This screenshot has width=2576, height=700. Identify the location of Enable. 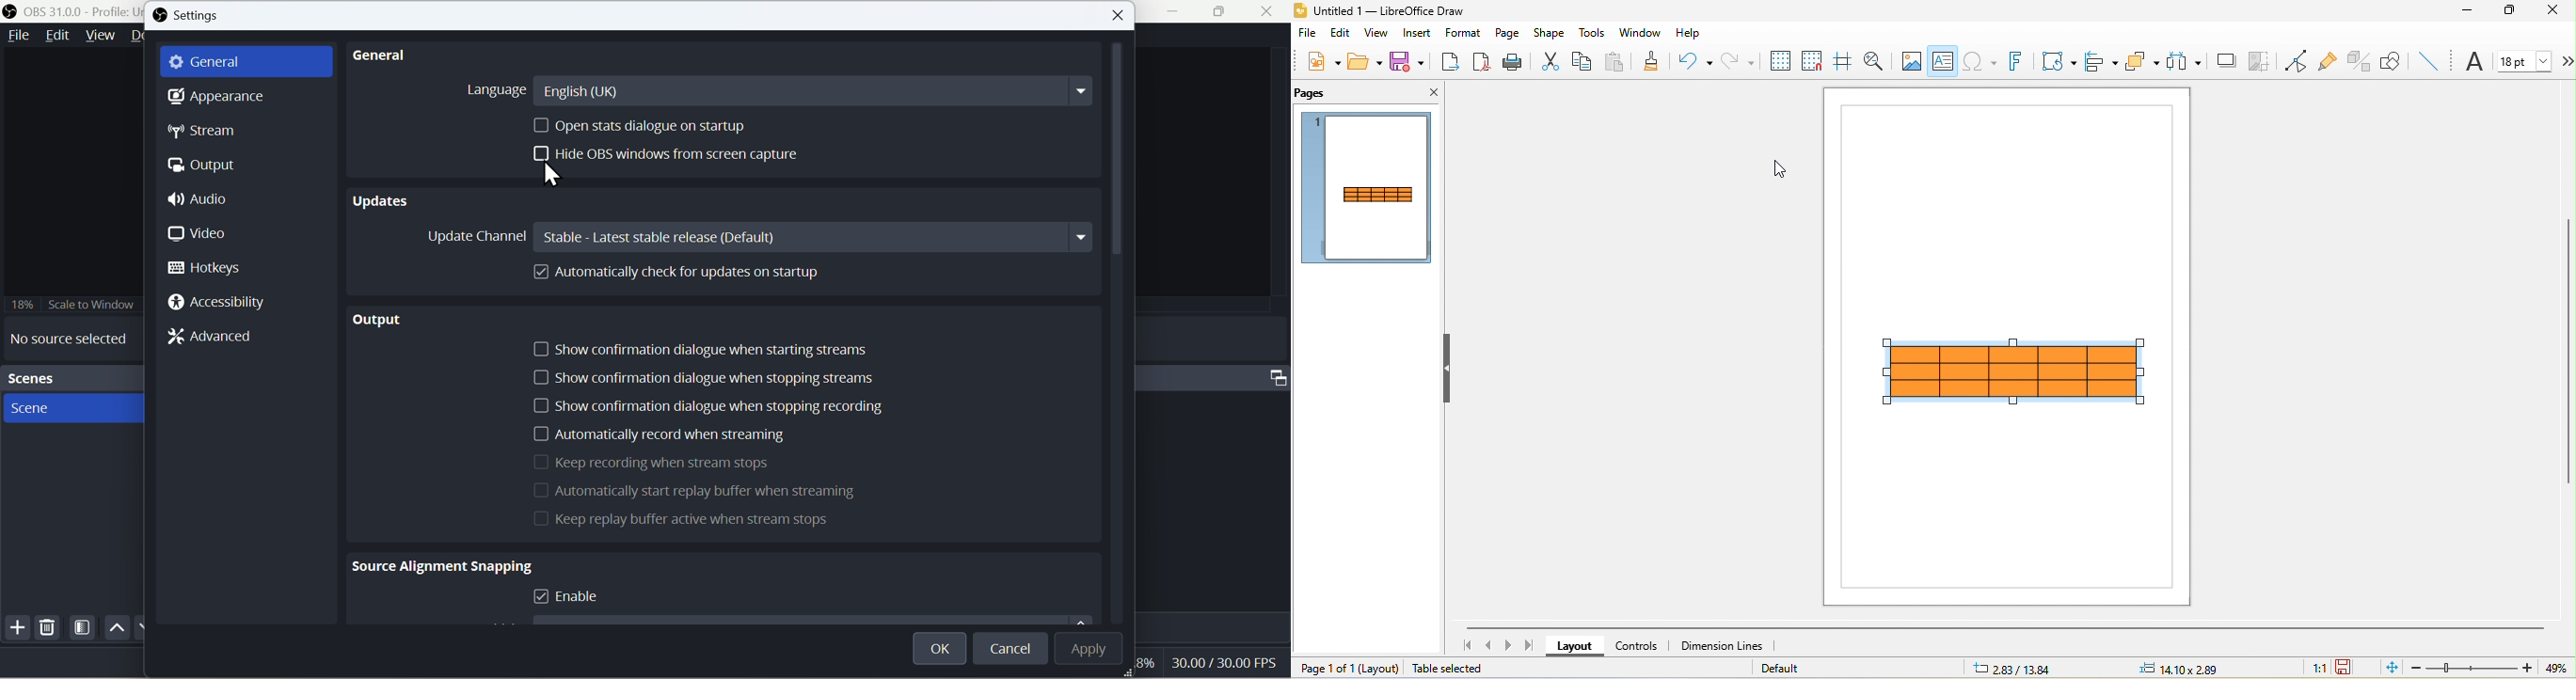
(572, 598).